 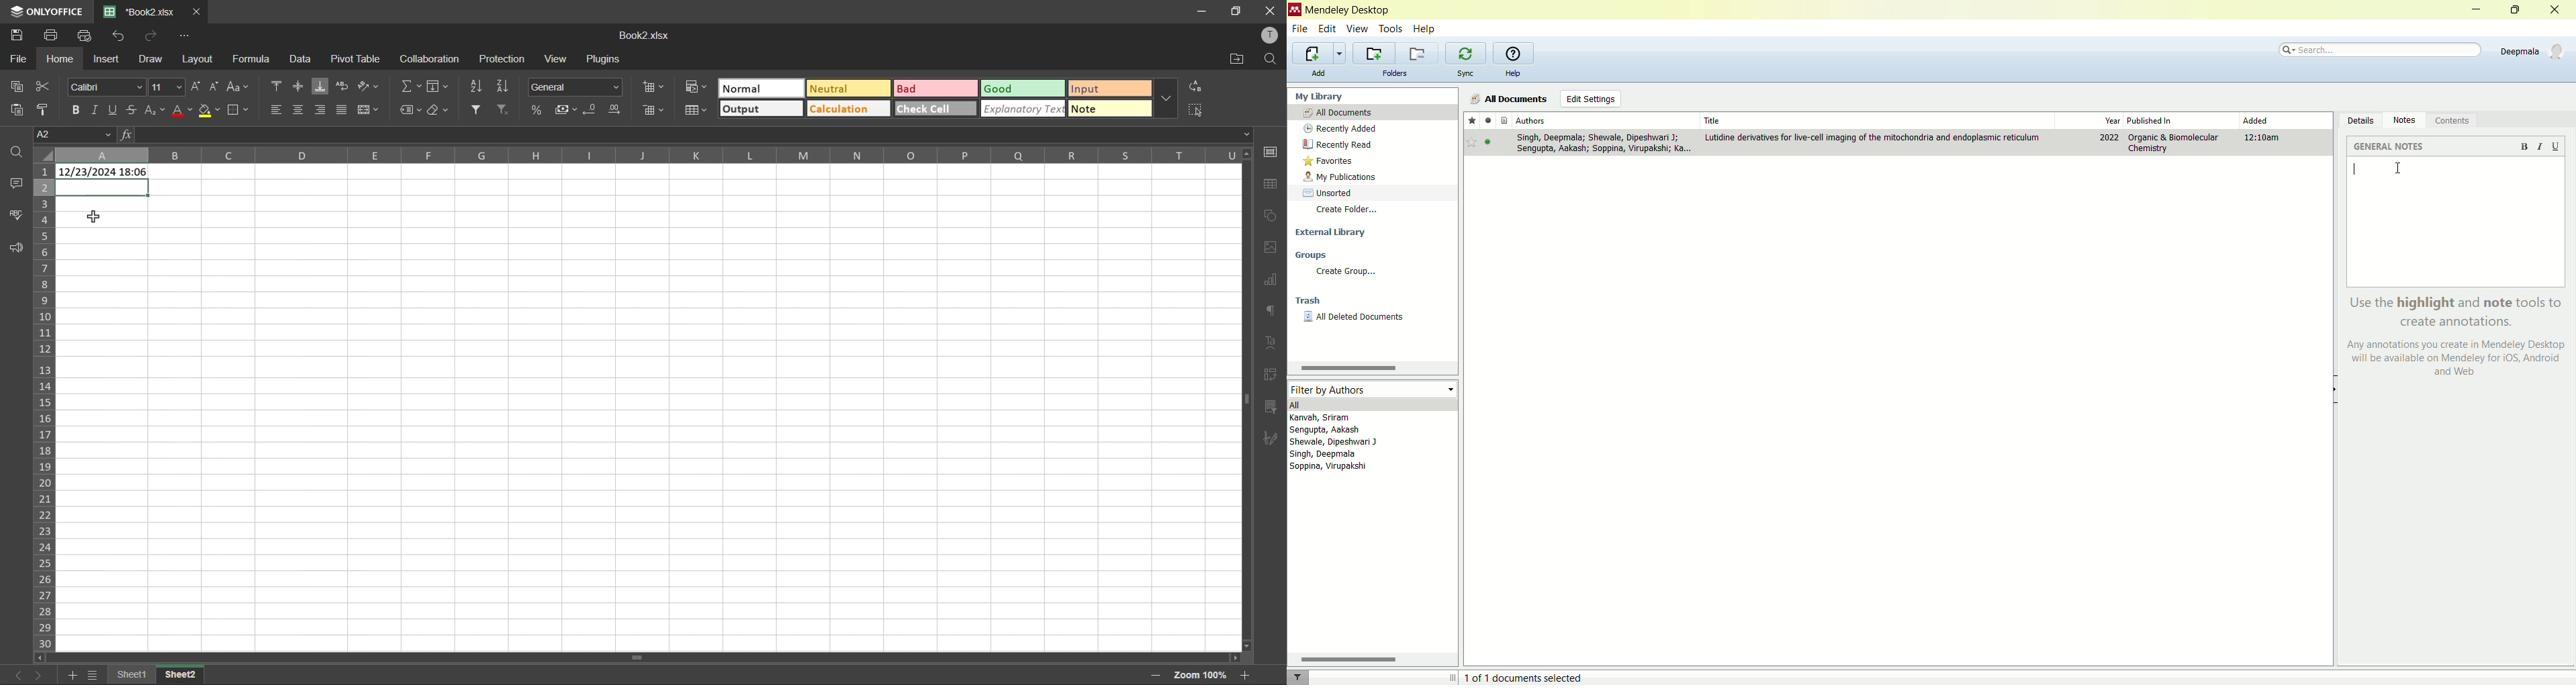 I want to click on Title, so click(x=1874, y=119).